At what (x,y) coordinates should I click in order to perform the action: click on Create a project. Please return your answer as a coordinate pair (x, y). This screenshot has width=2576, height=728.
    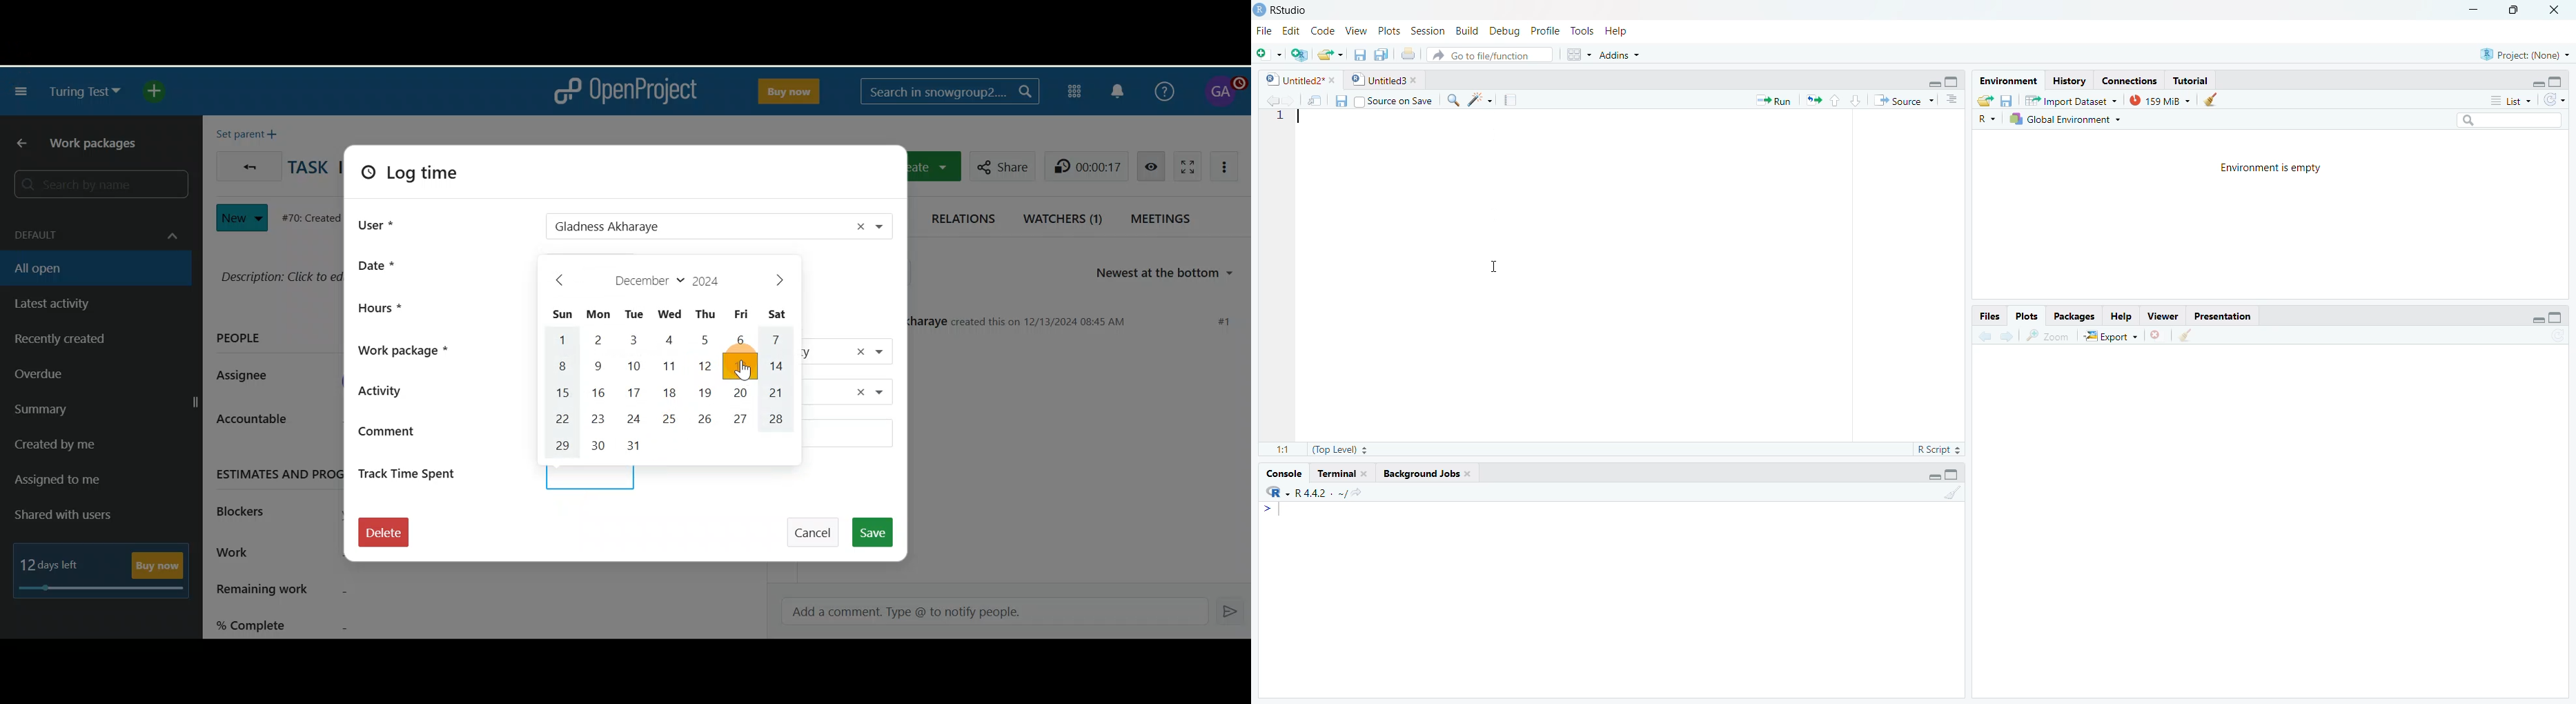
    Looking at the image, I should click on (1299, 56).